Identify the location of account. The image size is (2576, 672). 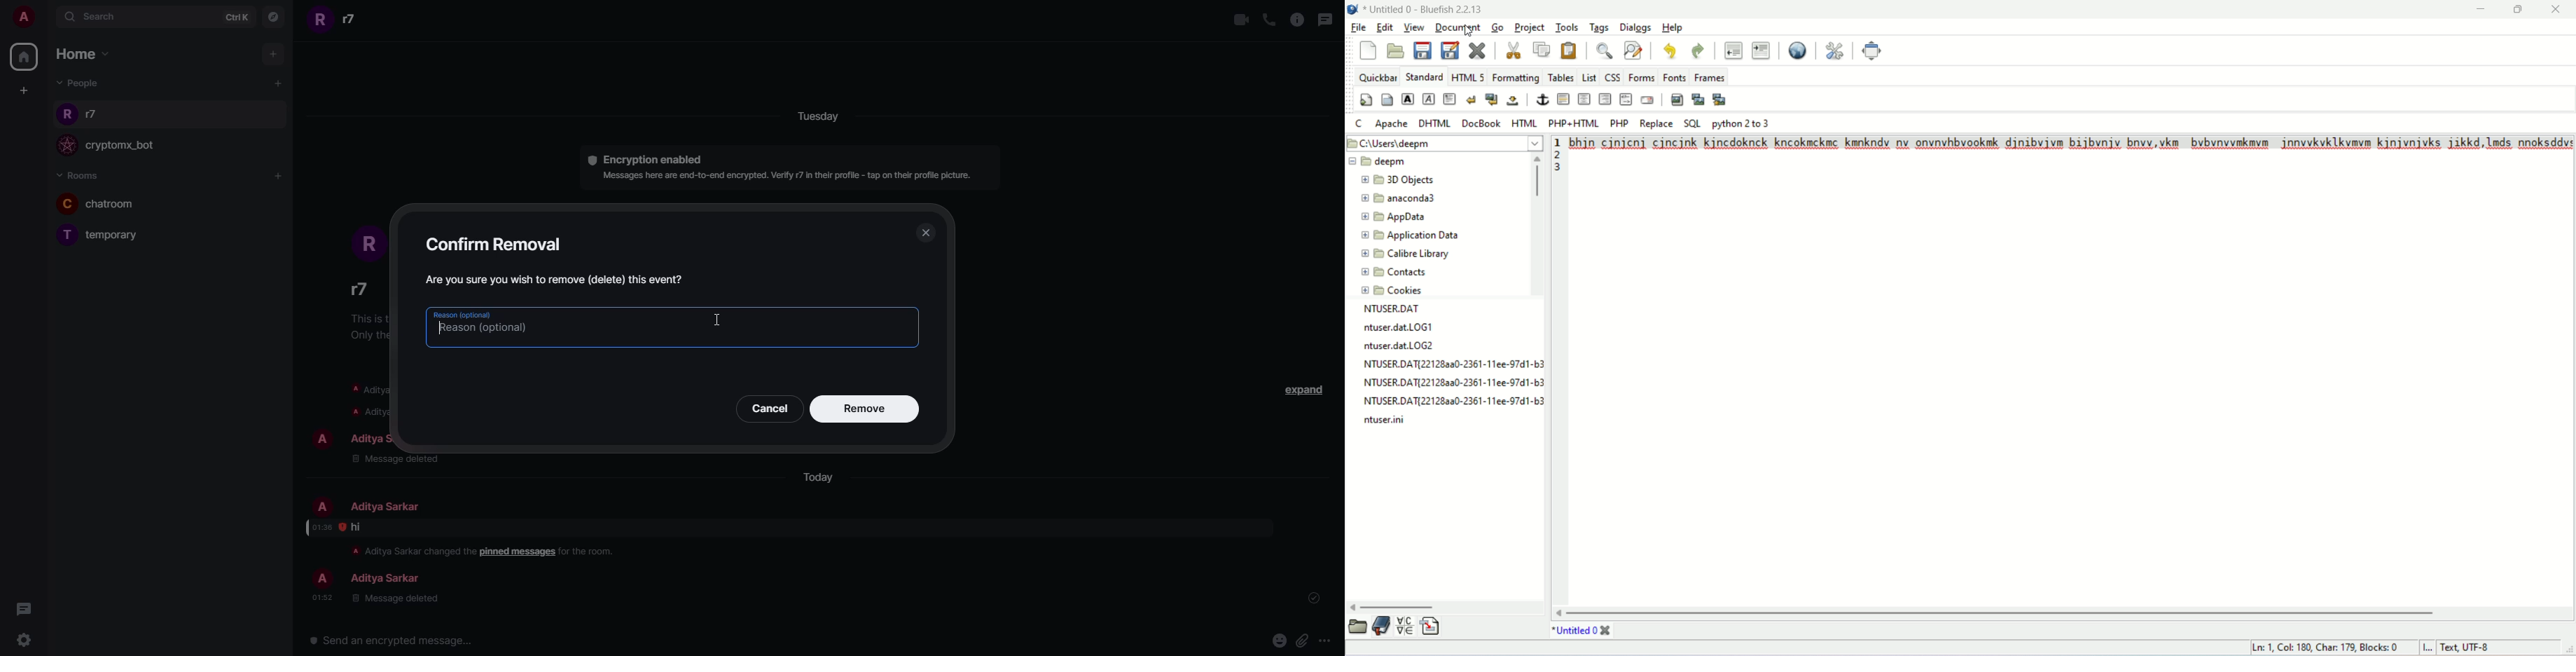
(25, 18).